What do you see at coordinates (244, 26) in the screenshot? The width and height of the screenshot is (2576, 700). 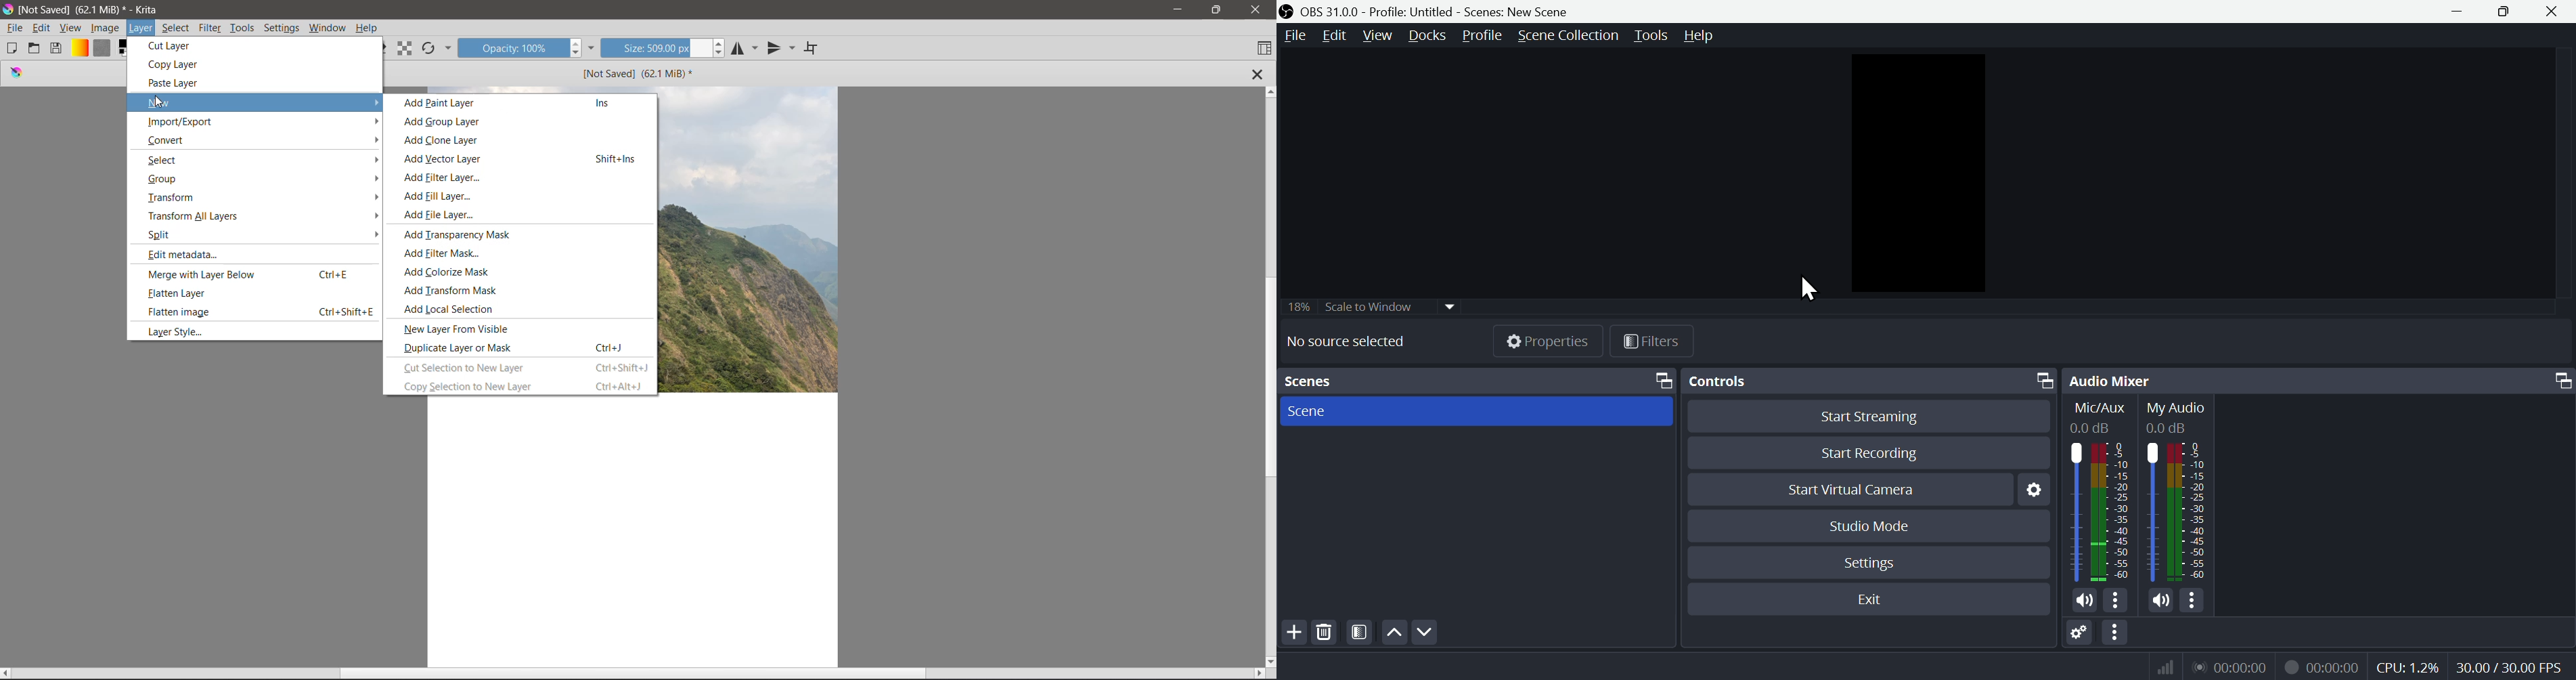 I see `Tools` at bounding box center [244, 26].